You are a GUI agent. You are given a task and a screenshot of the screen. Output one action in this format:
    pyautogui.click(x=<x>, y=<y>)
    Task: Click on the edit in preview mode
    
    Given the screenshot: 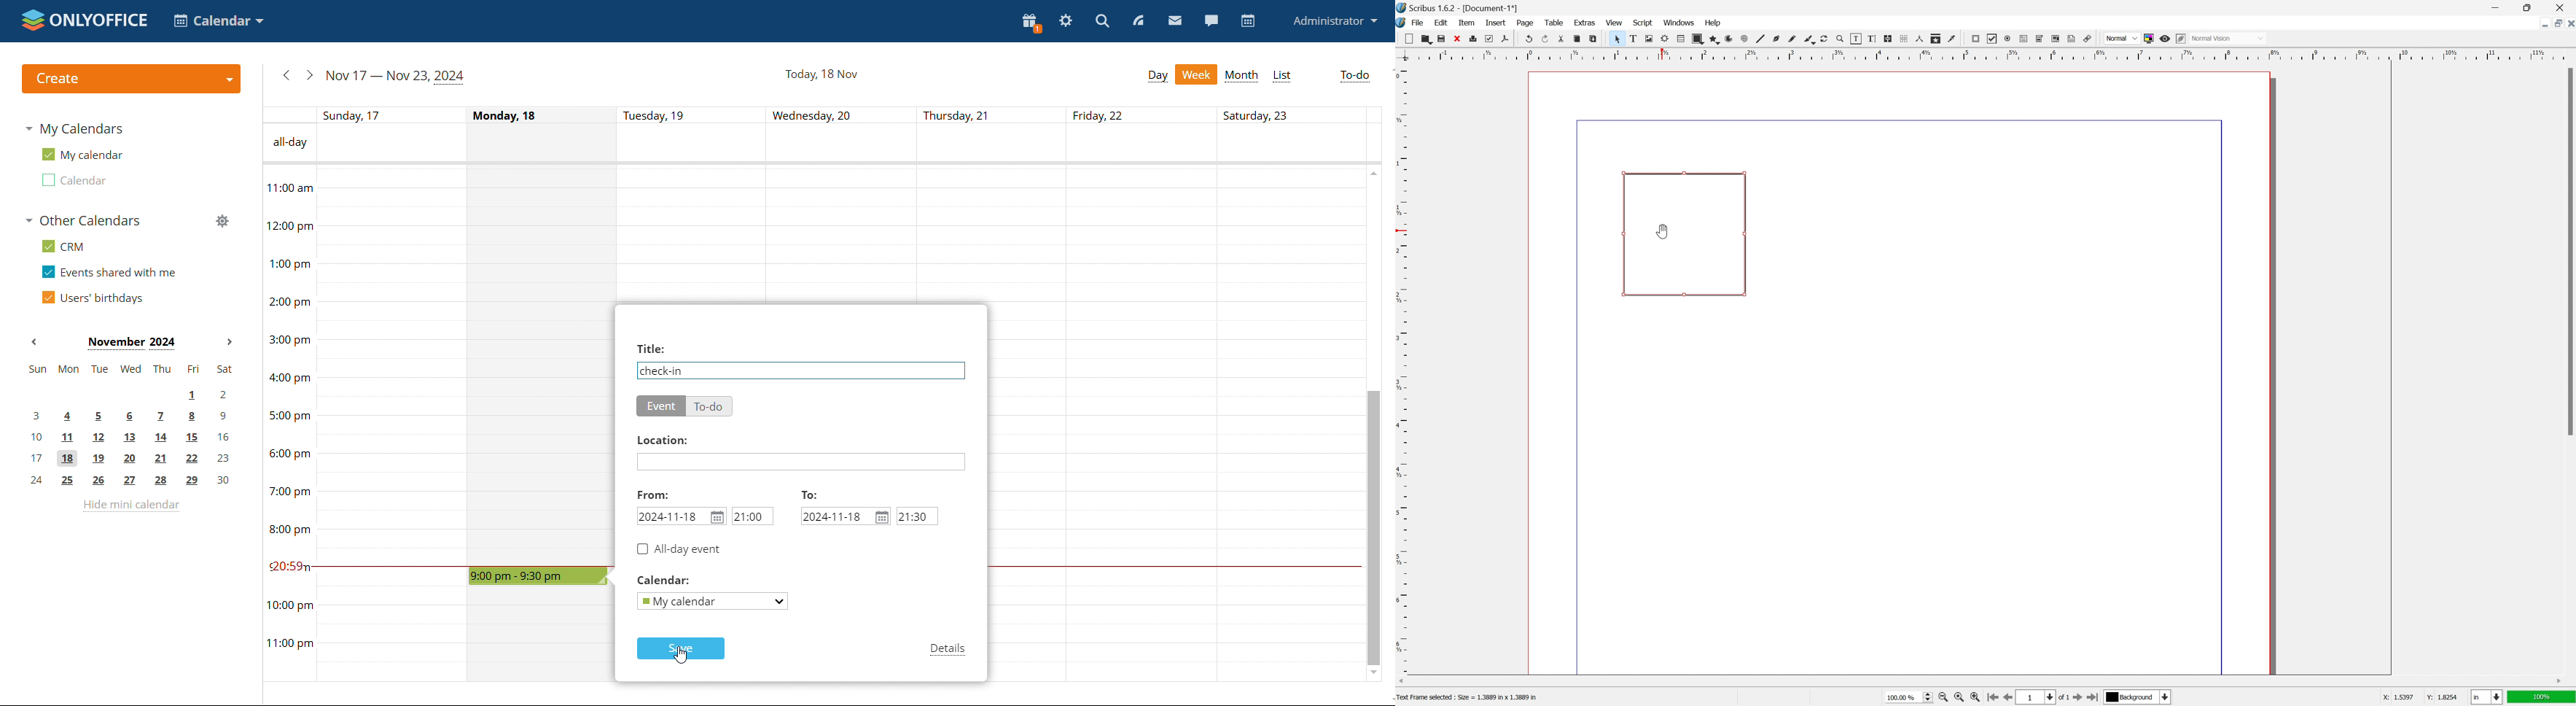 What is the action you would take?
    pyautogui.click(x=2180, y=38)
    